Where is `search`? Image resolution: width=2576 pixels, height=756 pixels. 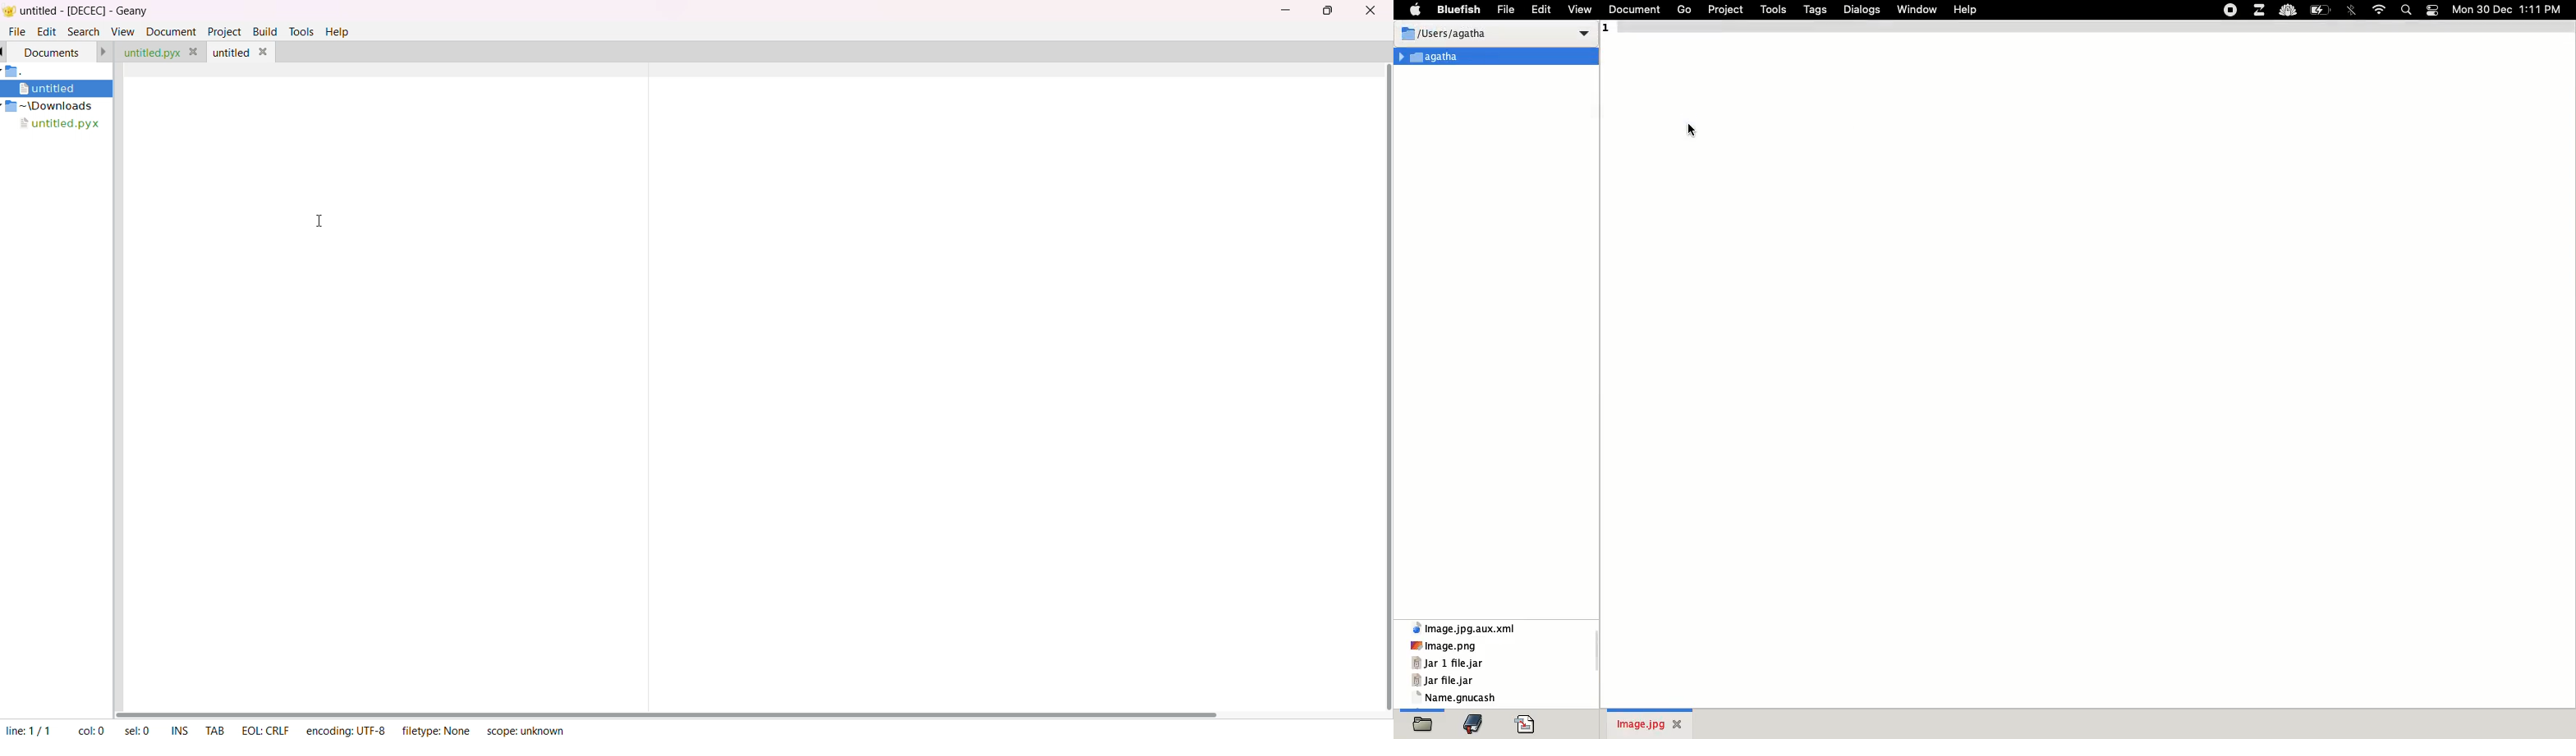
search is located at coordinates (84, 31).